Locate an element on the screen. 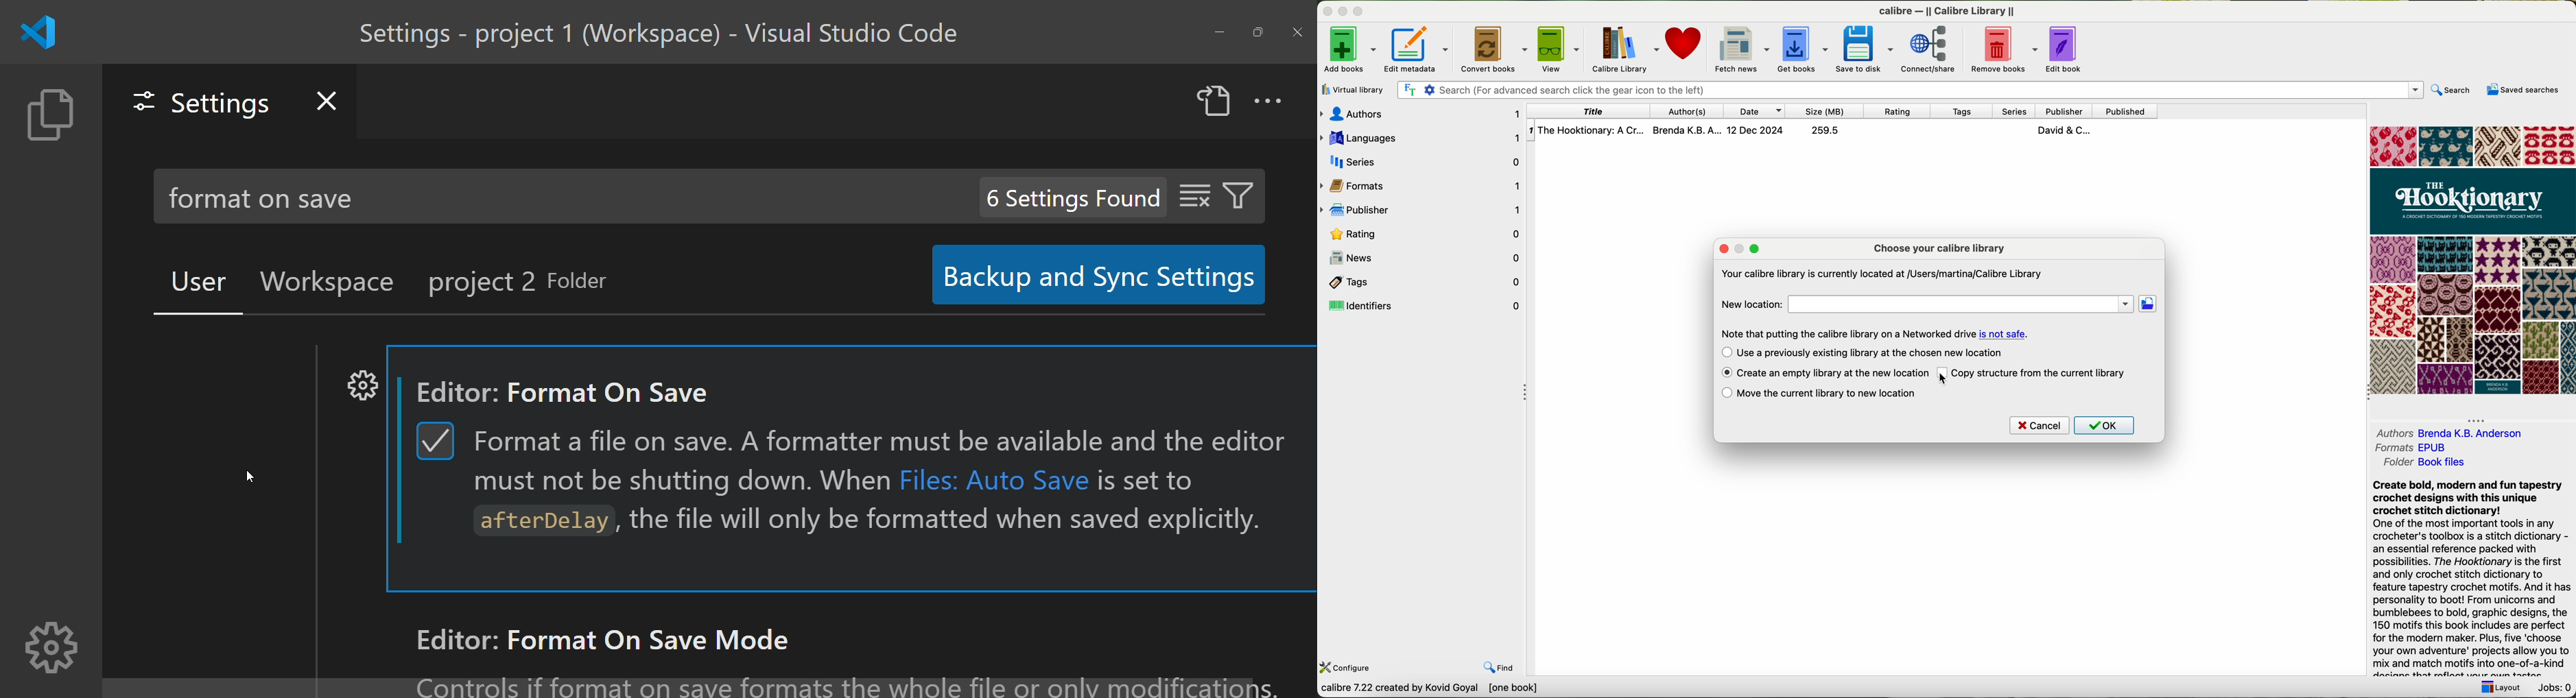 The image size is (2576, 700). cancel is located at coordinates (2040, 424).